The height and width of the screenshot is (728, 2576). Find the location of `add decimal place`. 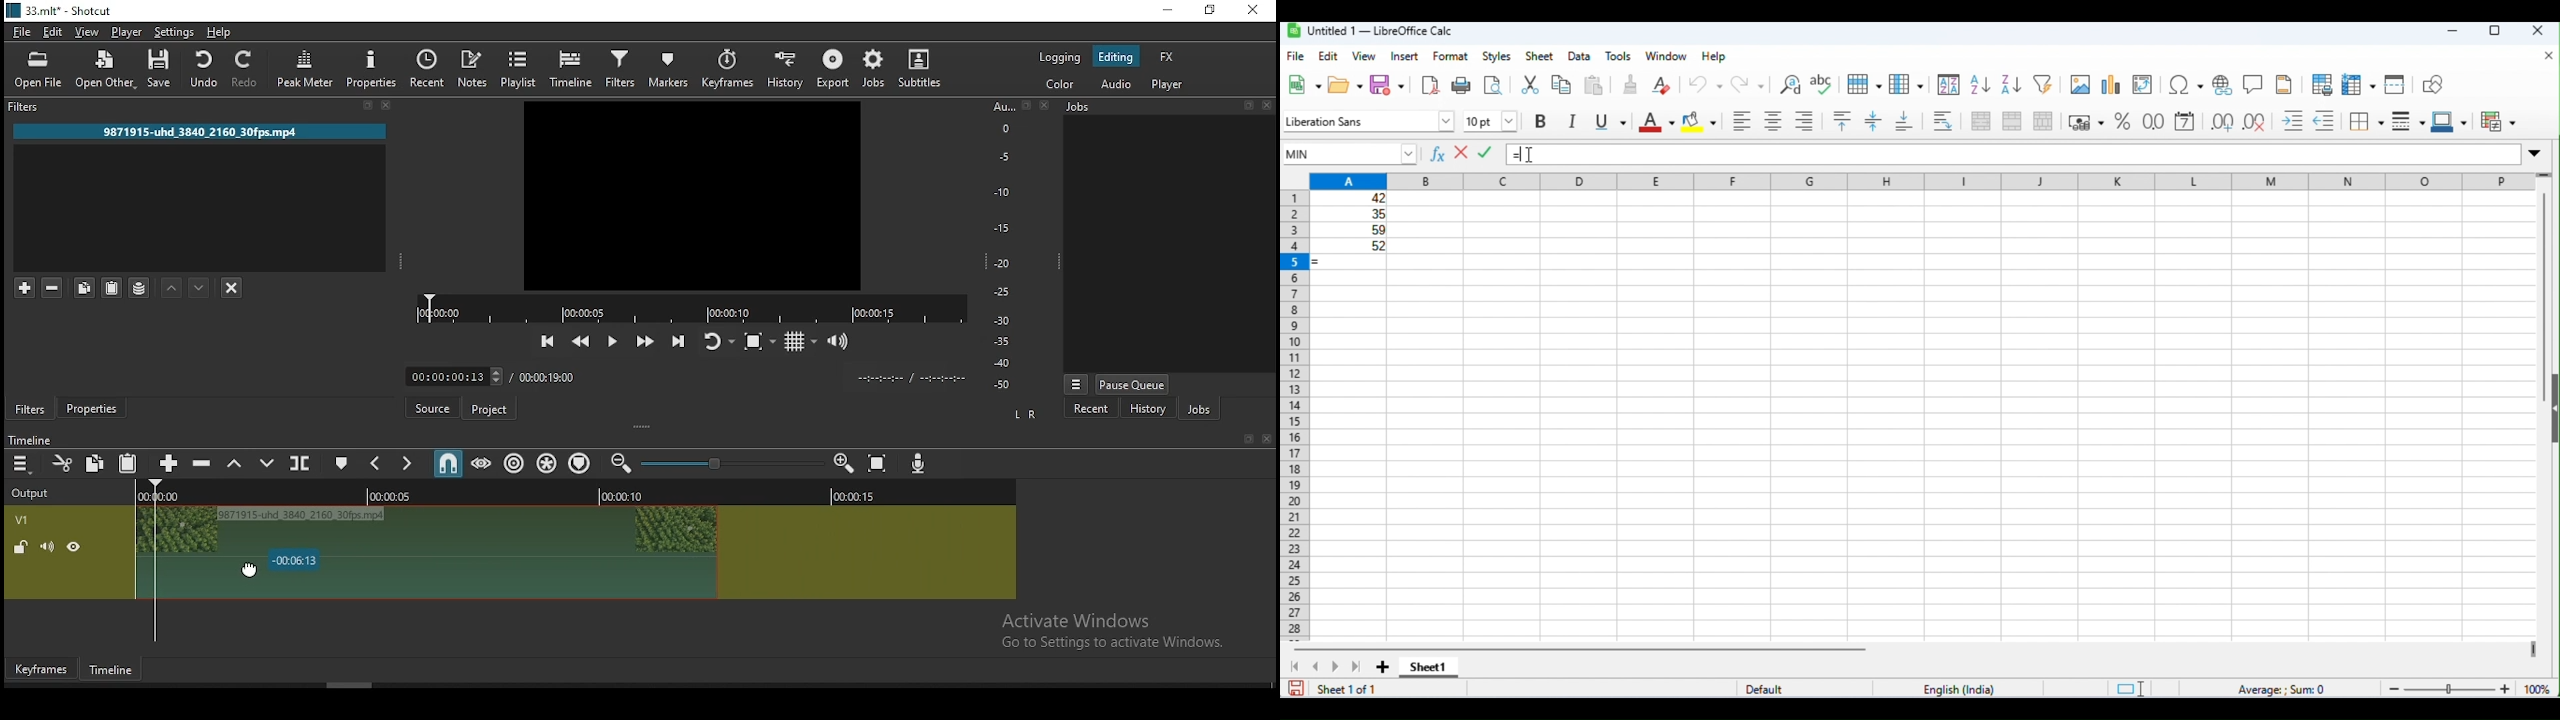

add decimal place is located at coordinates (2221, 121).